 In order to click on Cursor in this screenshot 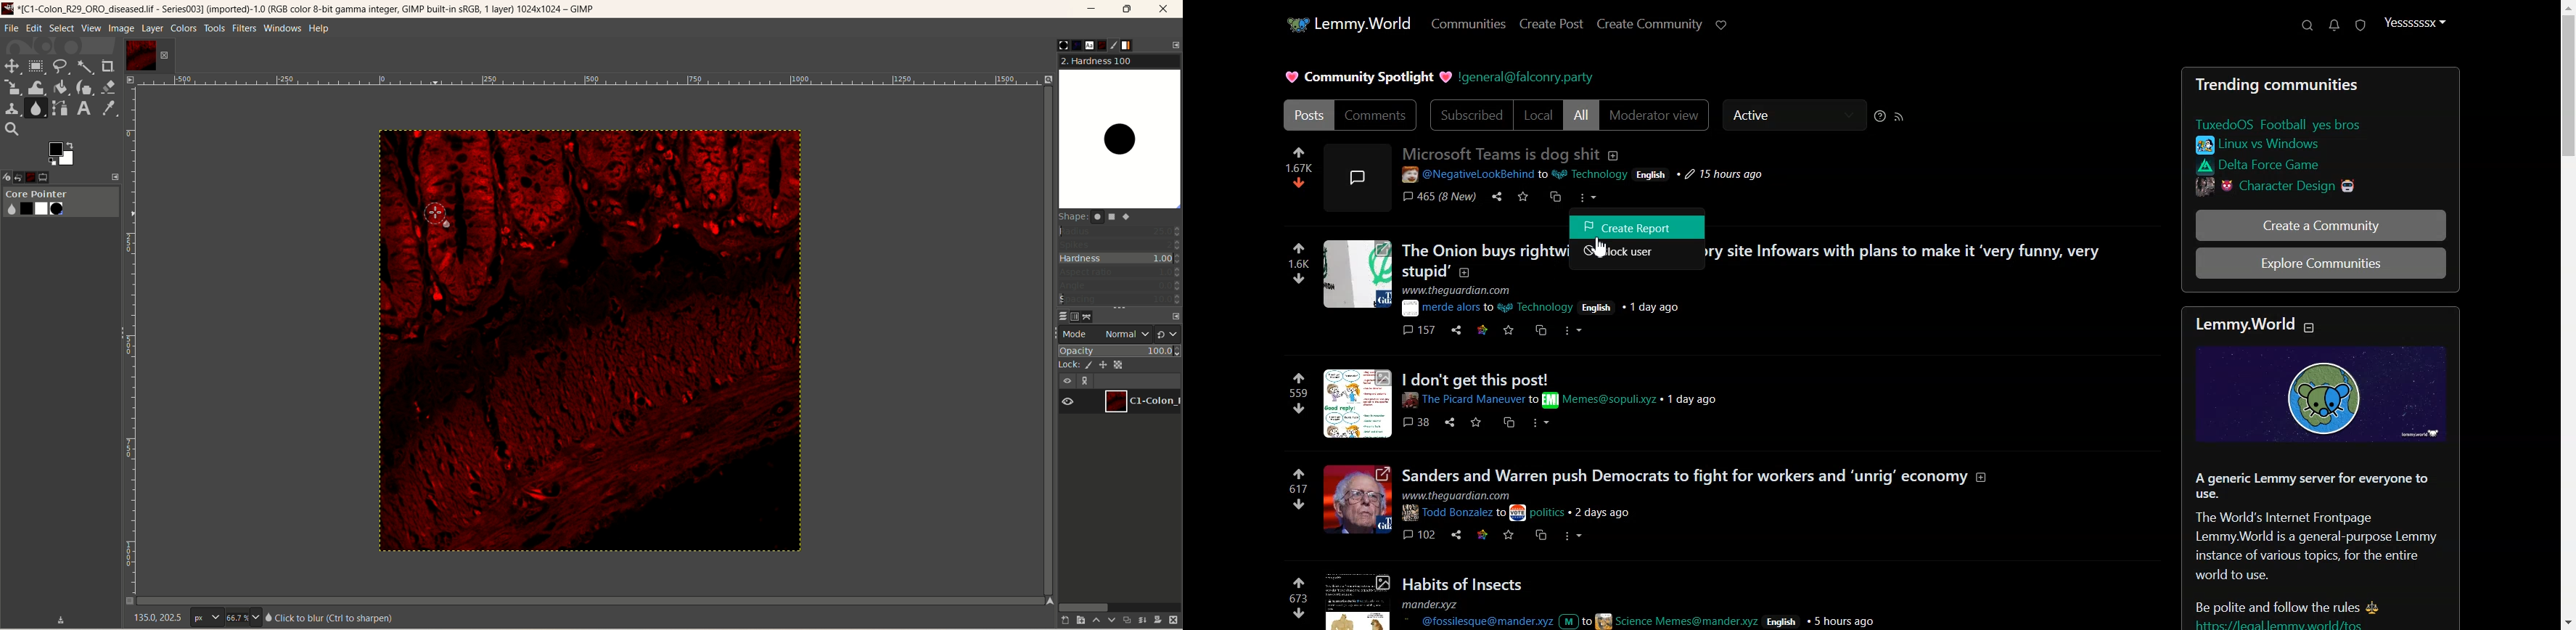, I will do `click(1600, 248)`.